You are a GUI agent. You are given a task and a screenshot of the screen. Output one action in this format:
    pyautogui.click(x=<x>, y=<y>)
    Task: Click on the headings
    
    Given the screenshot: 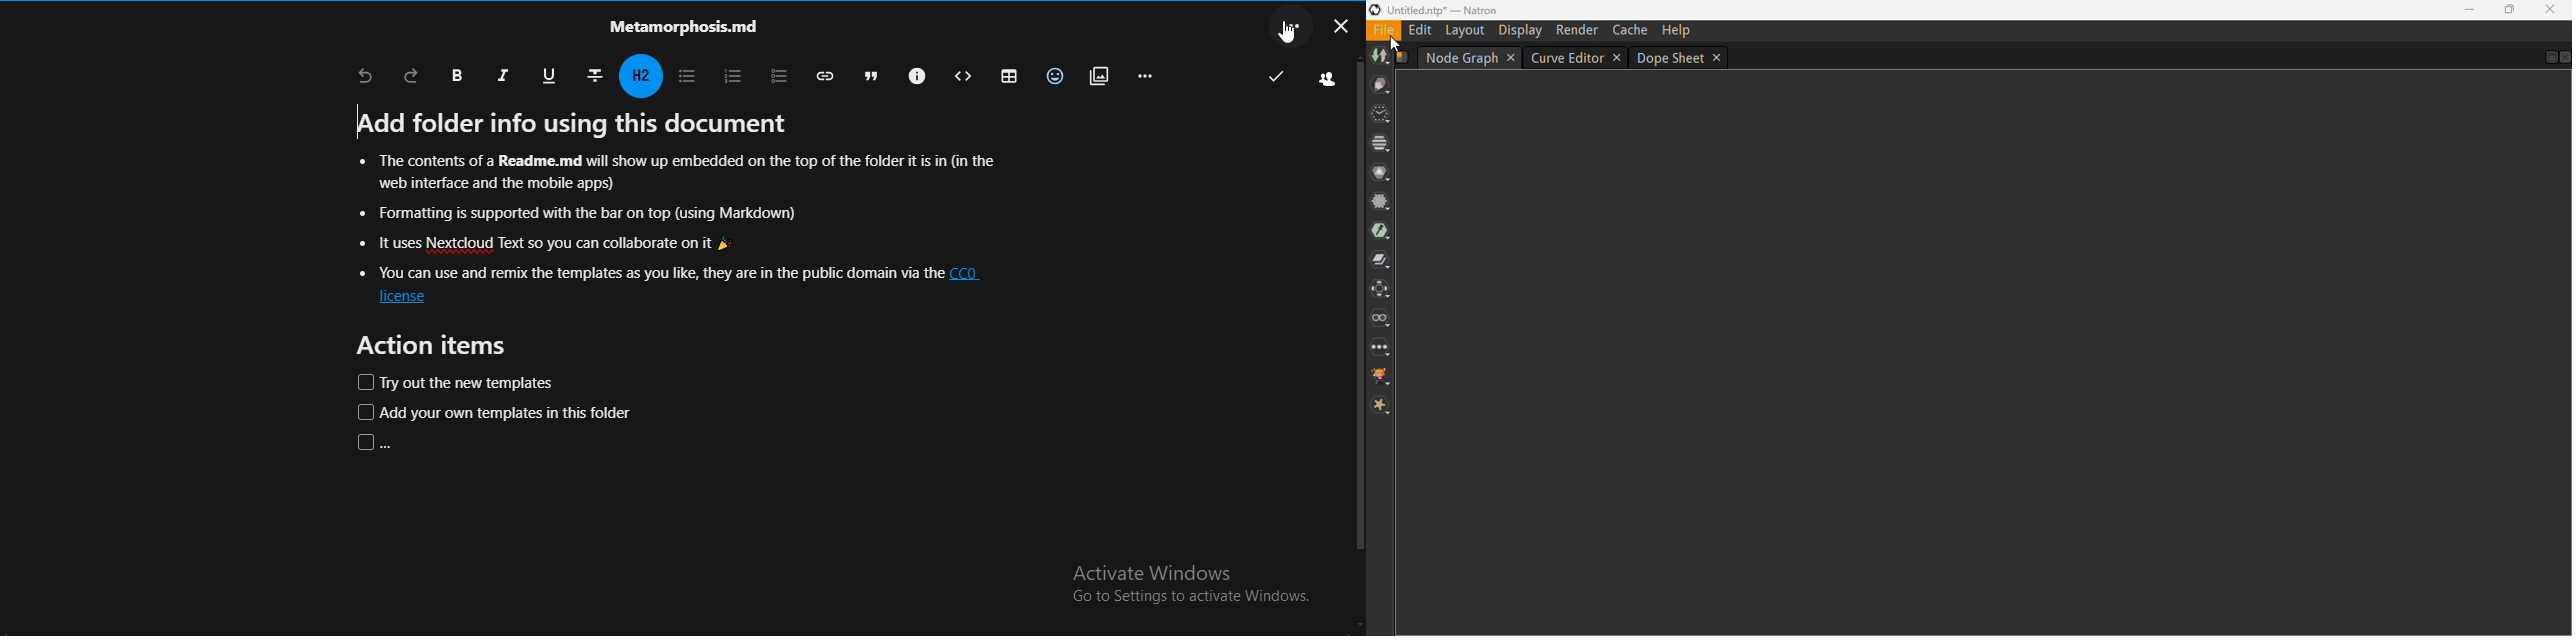 What is the action you would take?
    pyautogui.click(x=641, y=76)
    